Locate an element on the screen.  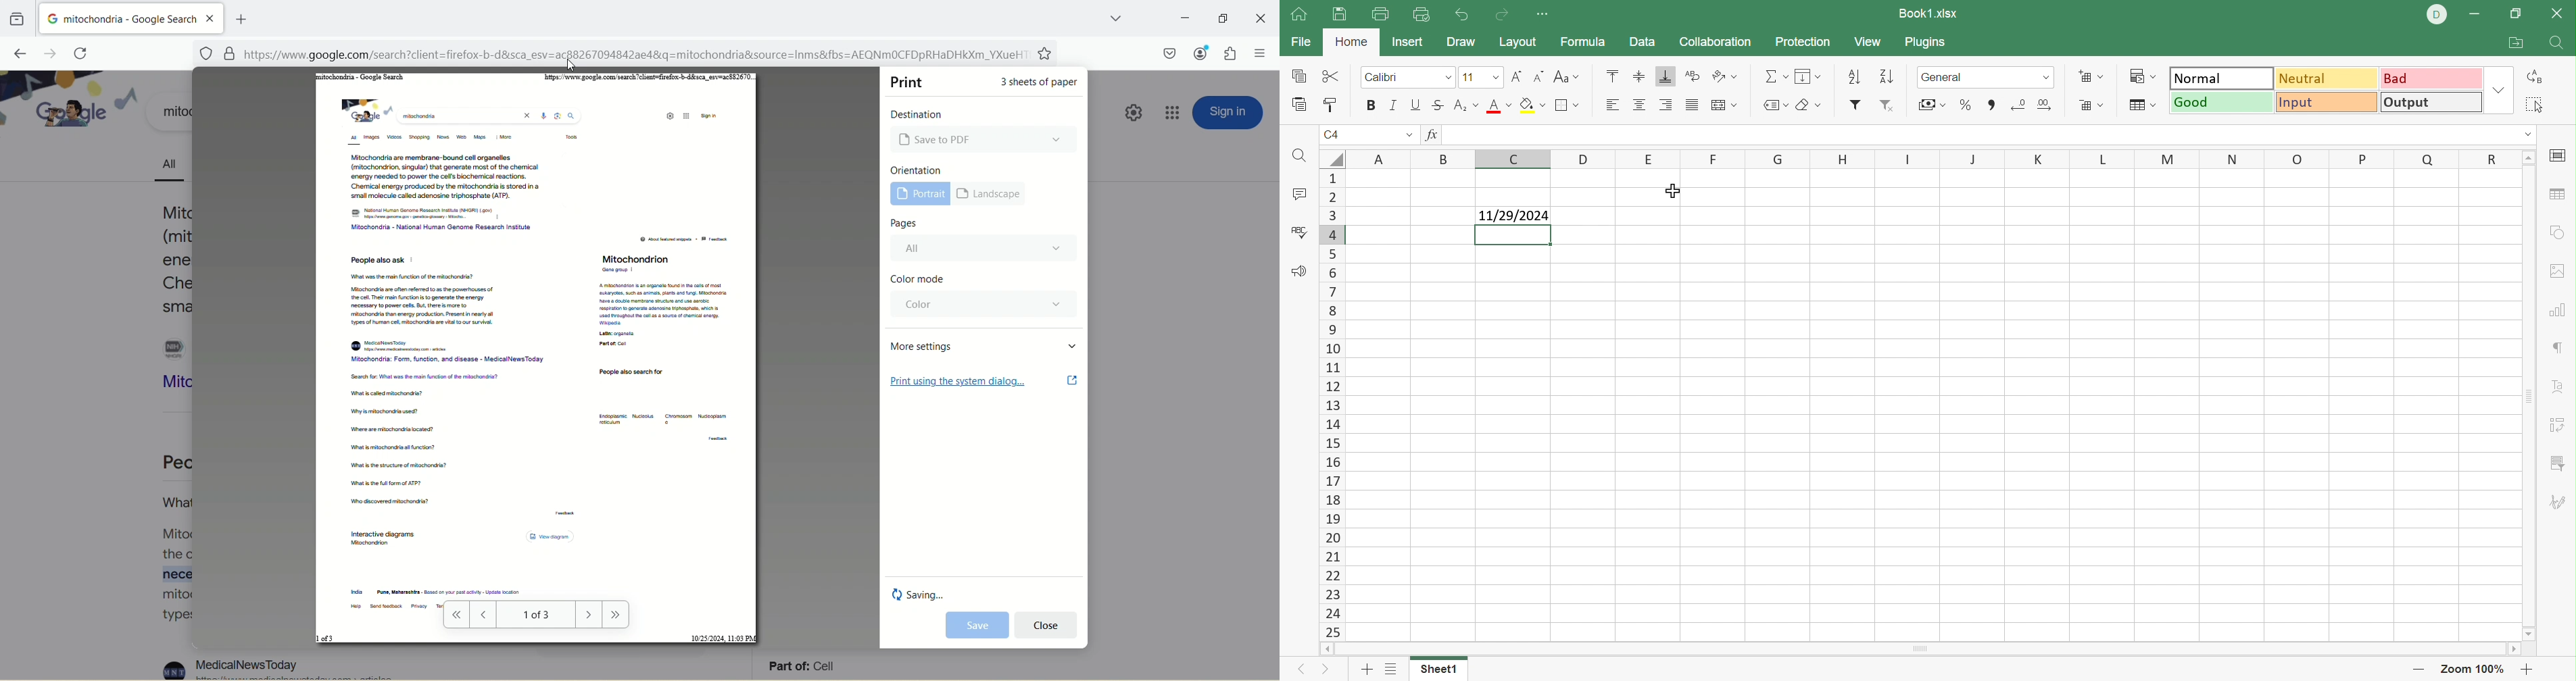
Print is located at coordinates (1378, 15).